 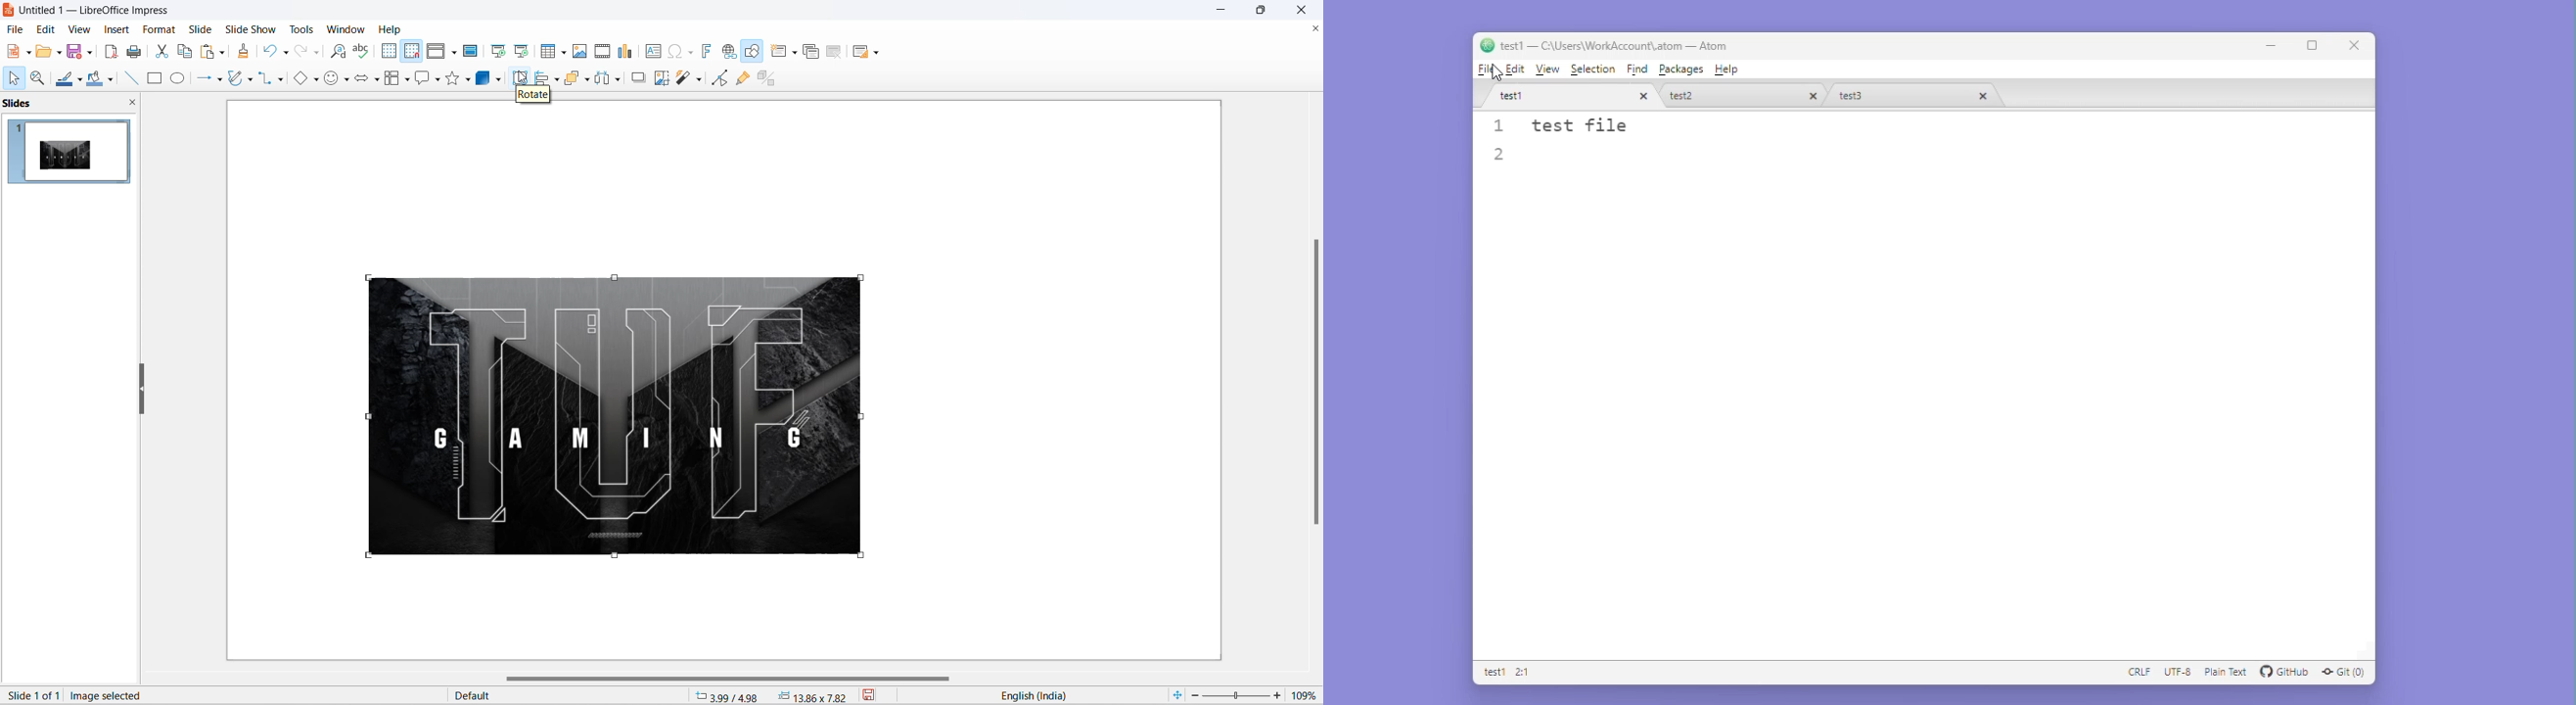 What do you see at coordinates (377, 81) in the screenshot?
I see `block arrow options` at bounding box center [377, 81].